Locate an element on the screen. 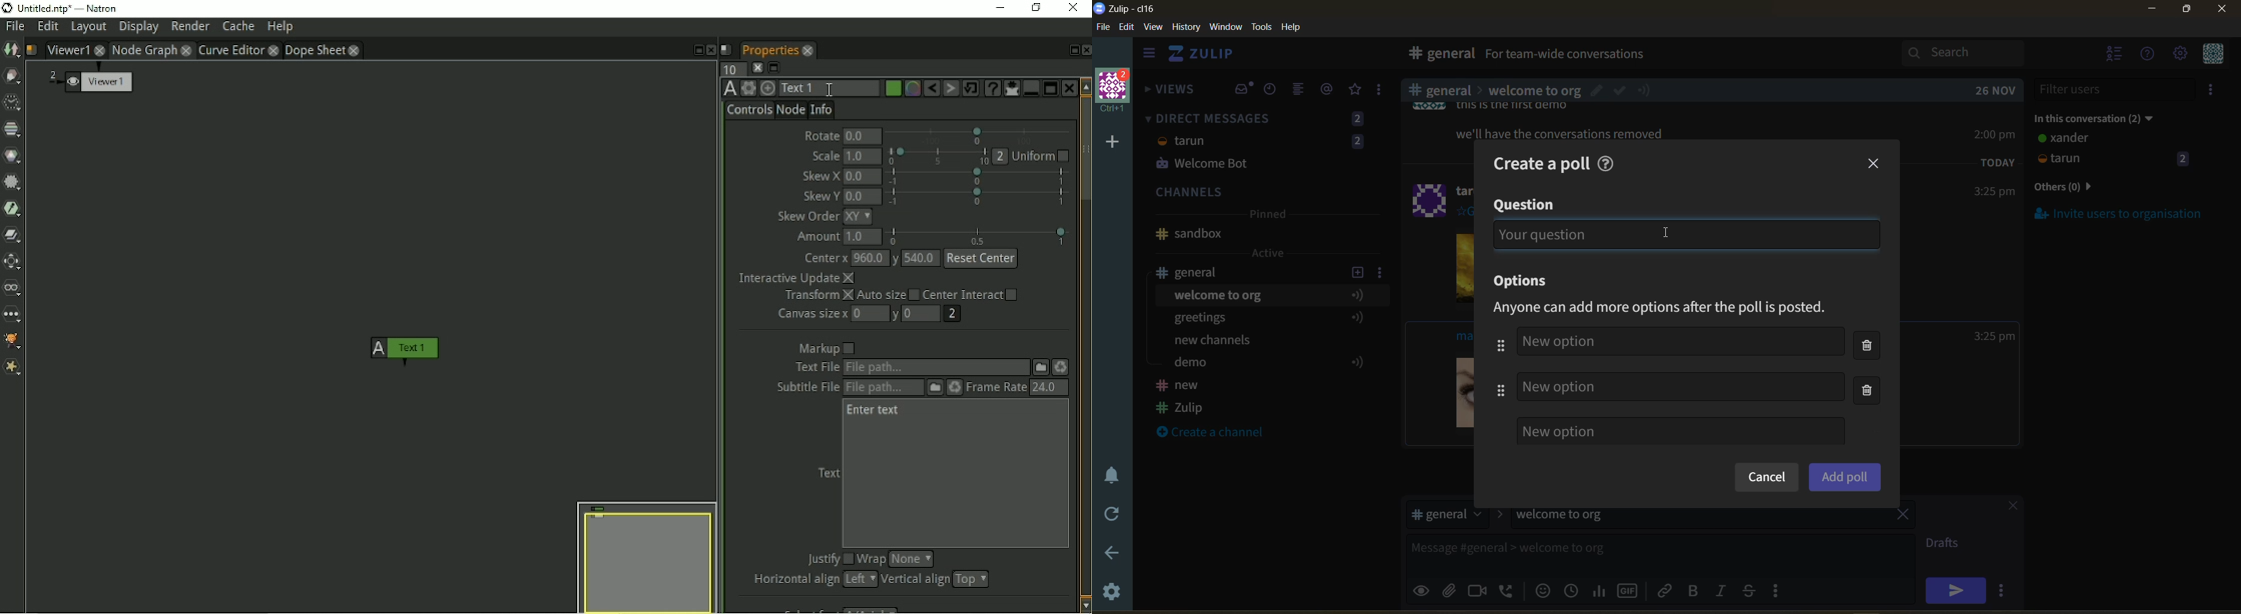  tools is located at coordinates (1264, 26).